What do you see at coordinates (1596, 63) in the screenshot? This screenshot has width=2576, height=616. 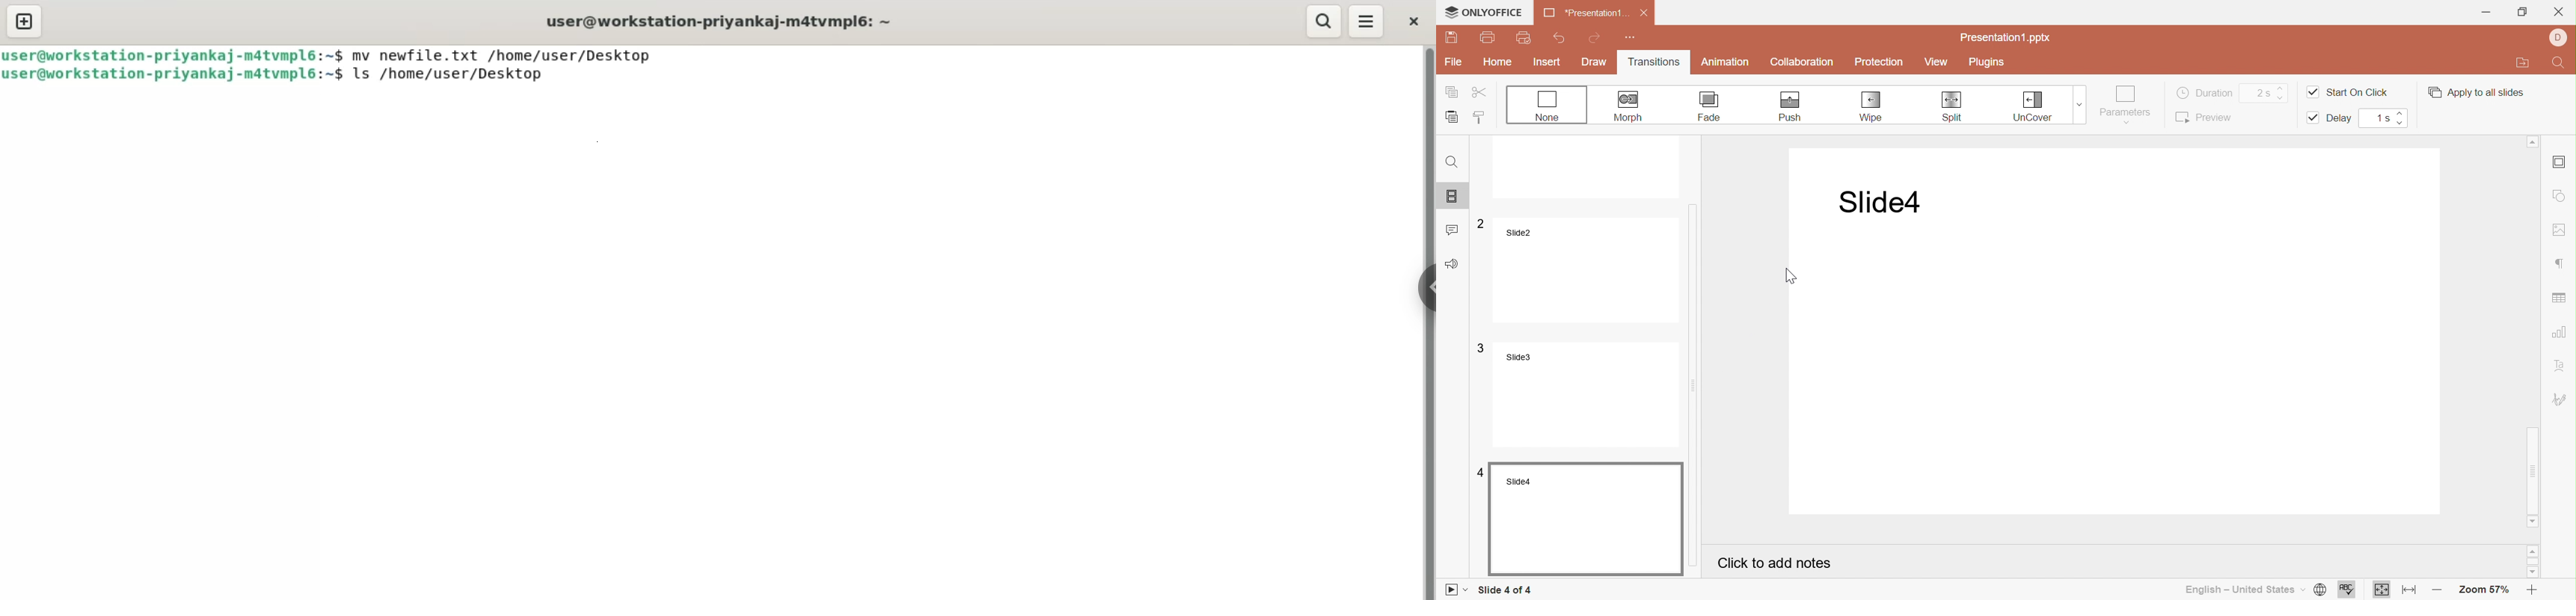 I see `Draw` at bounding box center [1596, 63].